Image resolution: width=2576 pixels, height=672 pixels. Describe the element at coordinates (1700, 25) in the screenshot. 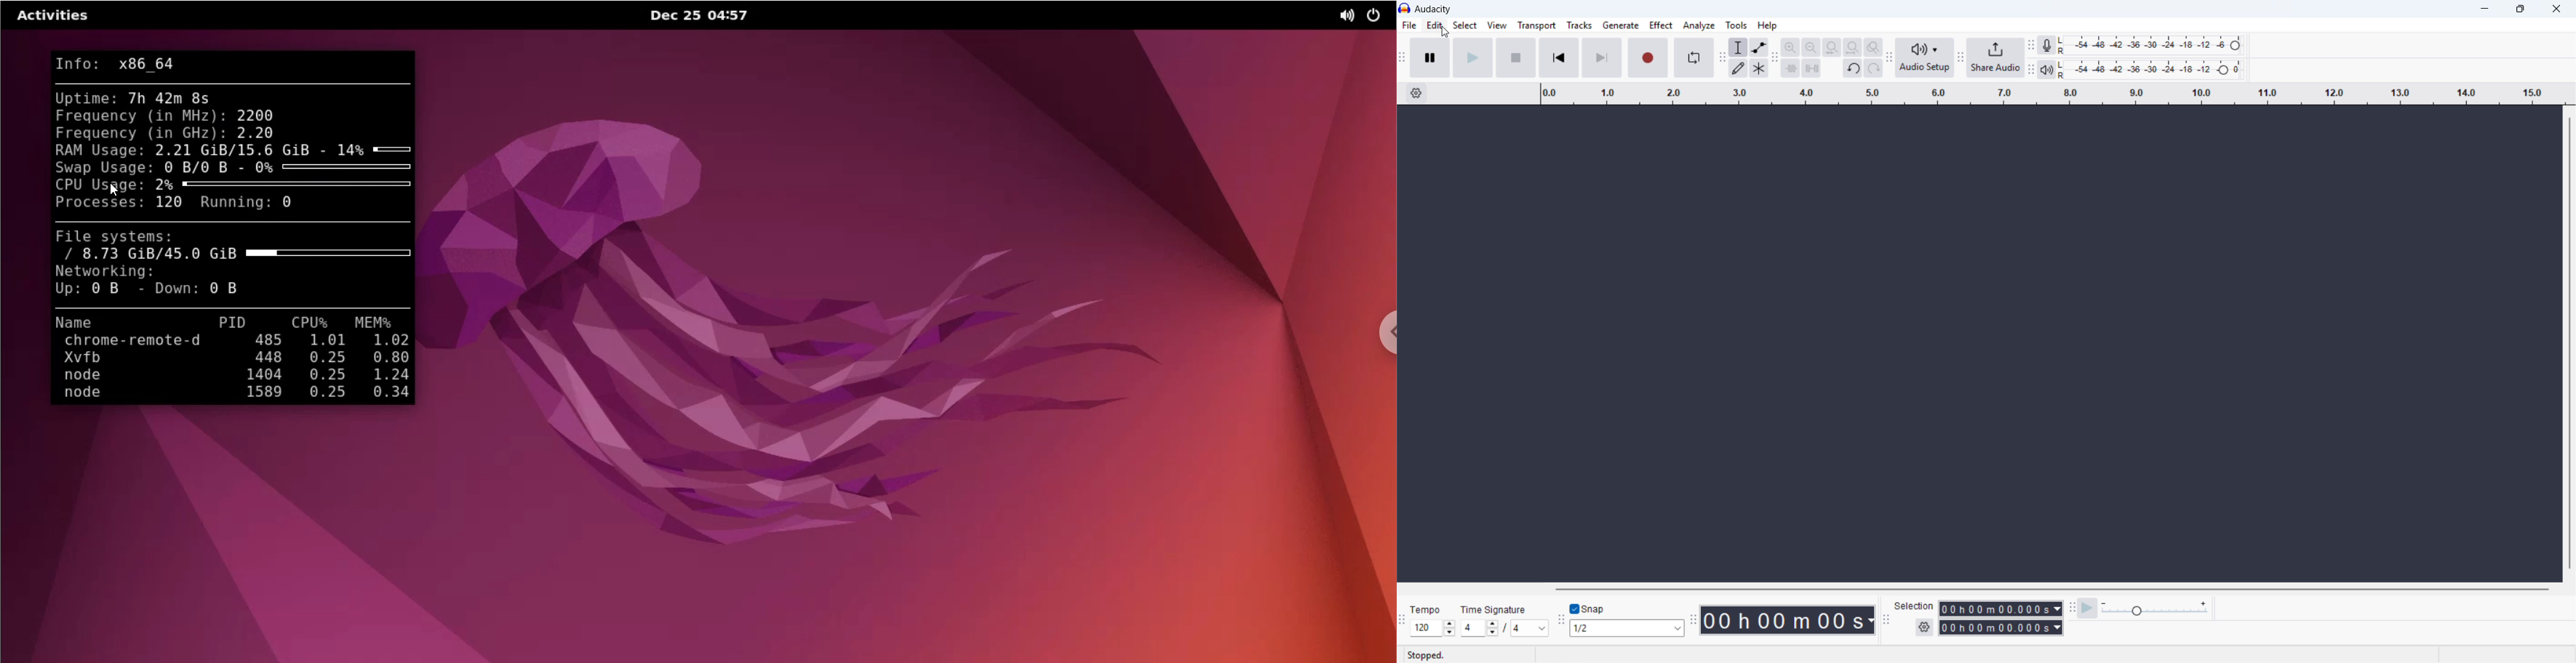

I see `analyze` at that location.